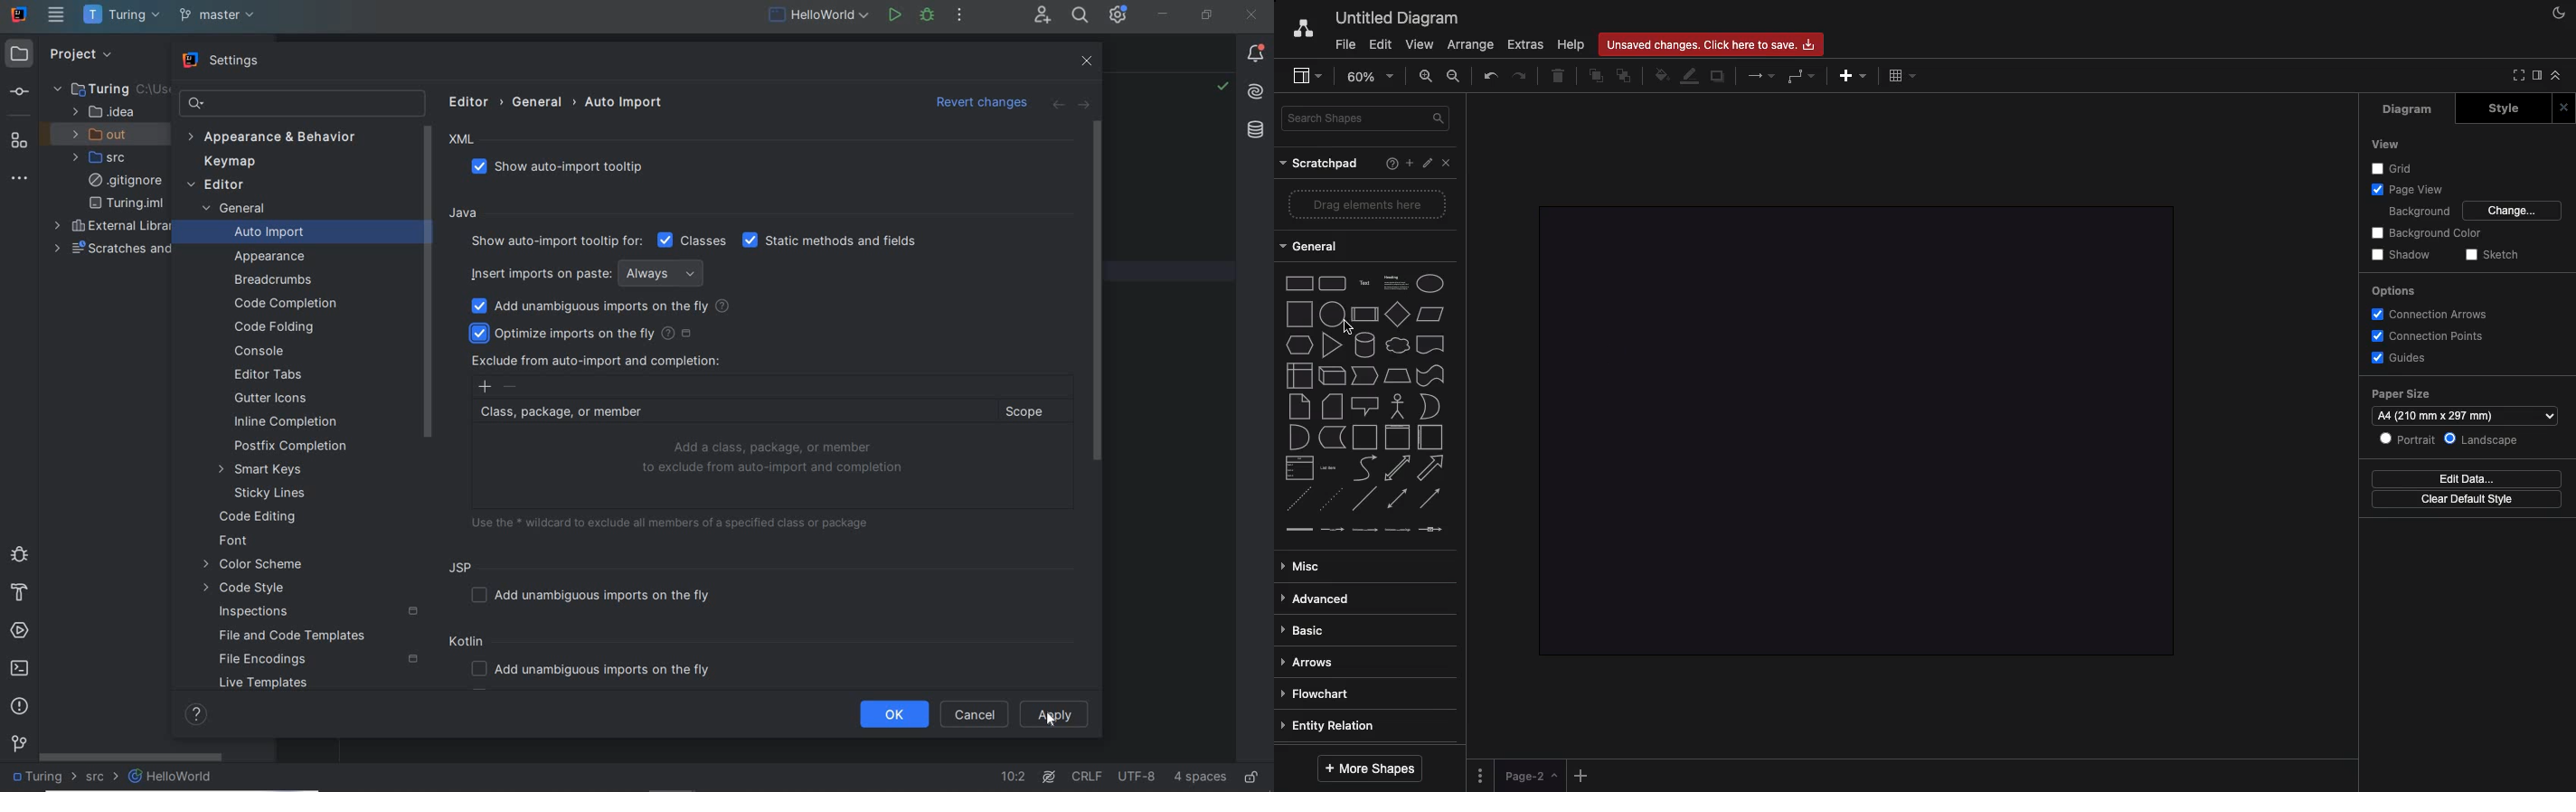  What do you see at coordinates (2515, 211) in the screenshot?
I see `Change` at bounding box center [2515, 211].